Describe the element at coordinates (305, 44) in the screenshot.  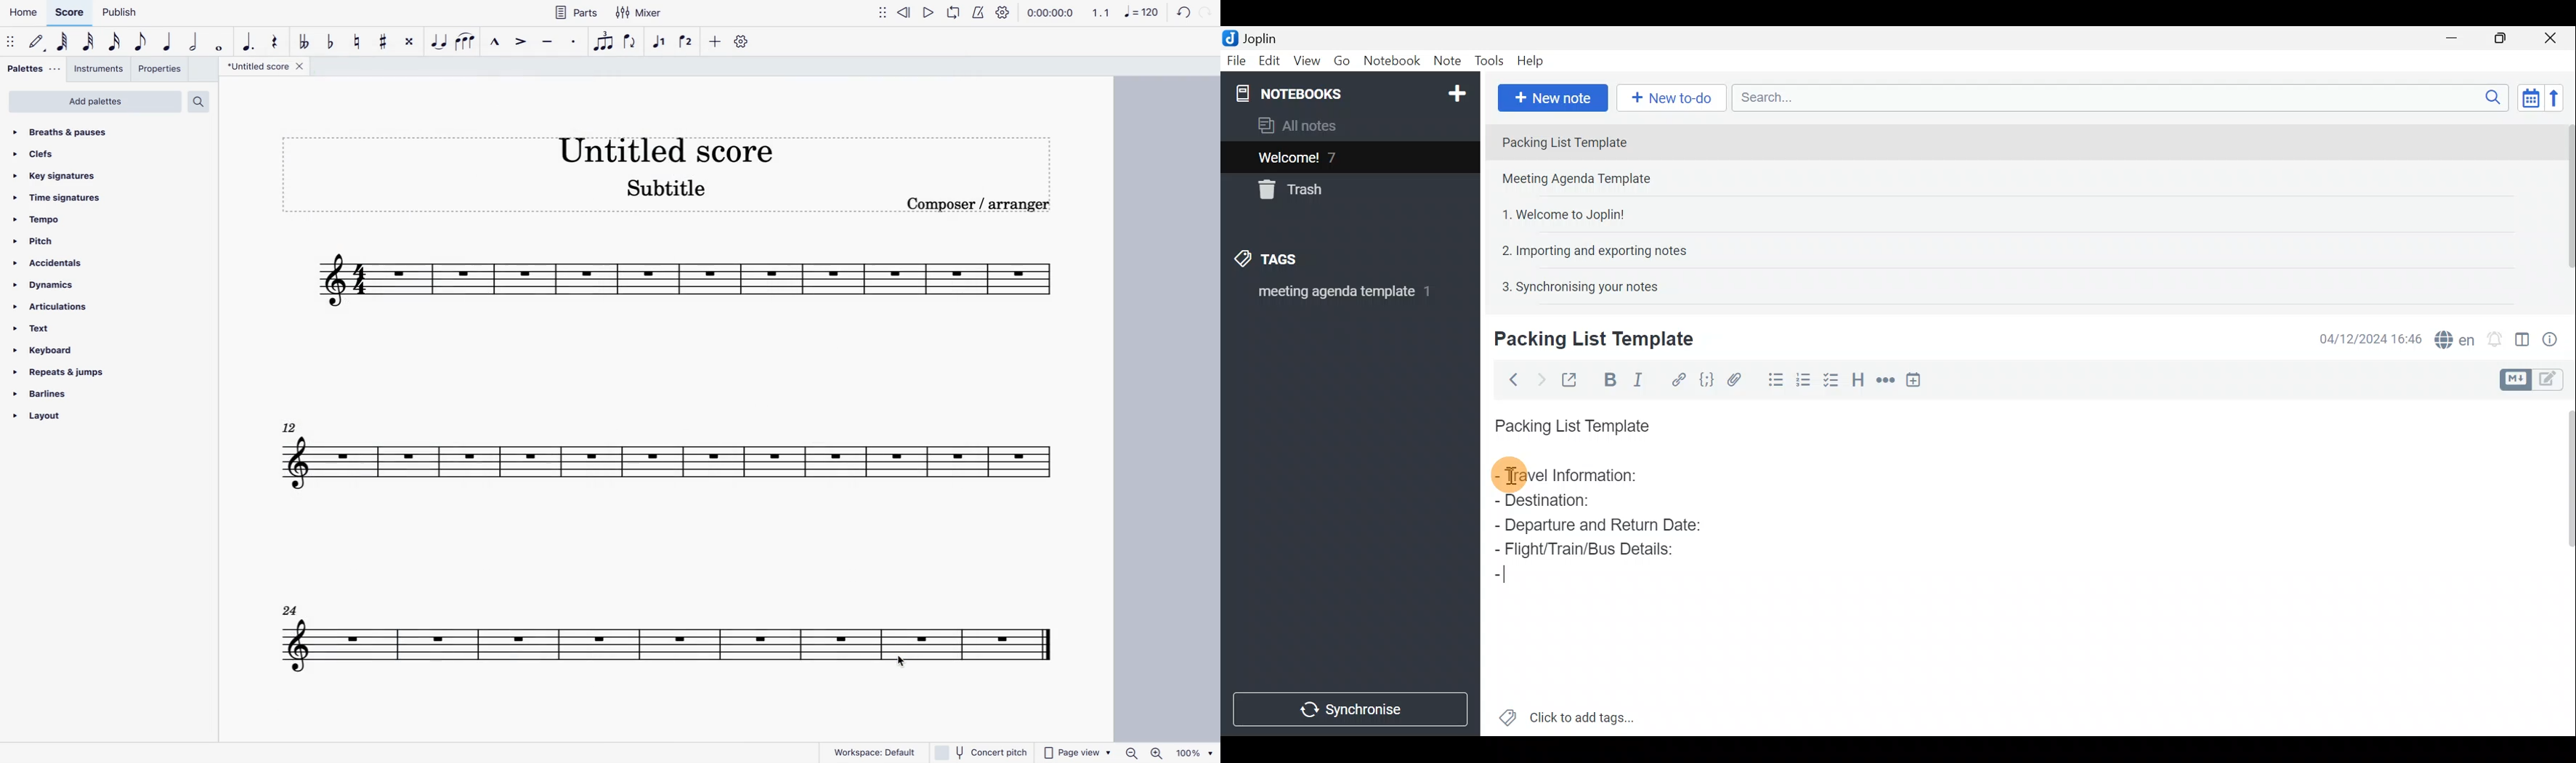
I see `toggle double flat` at that location.